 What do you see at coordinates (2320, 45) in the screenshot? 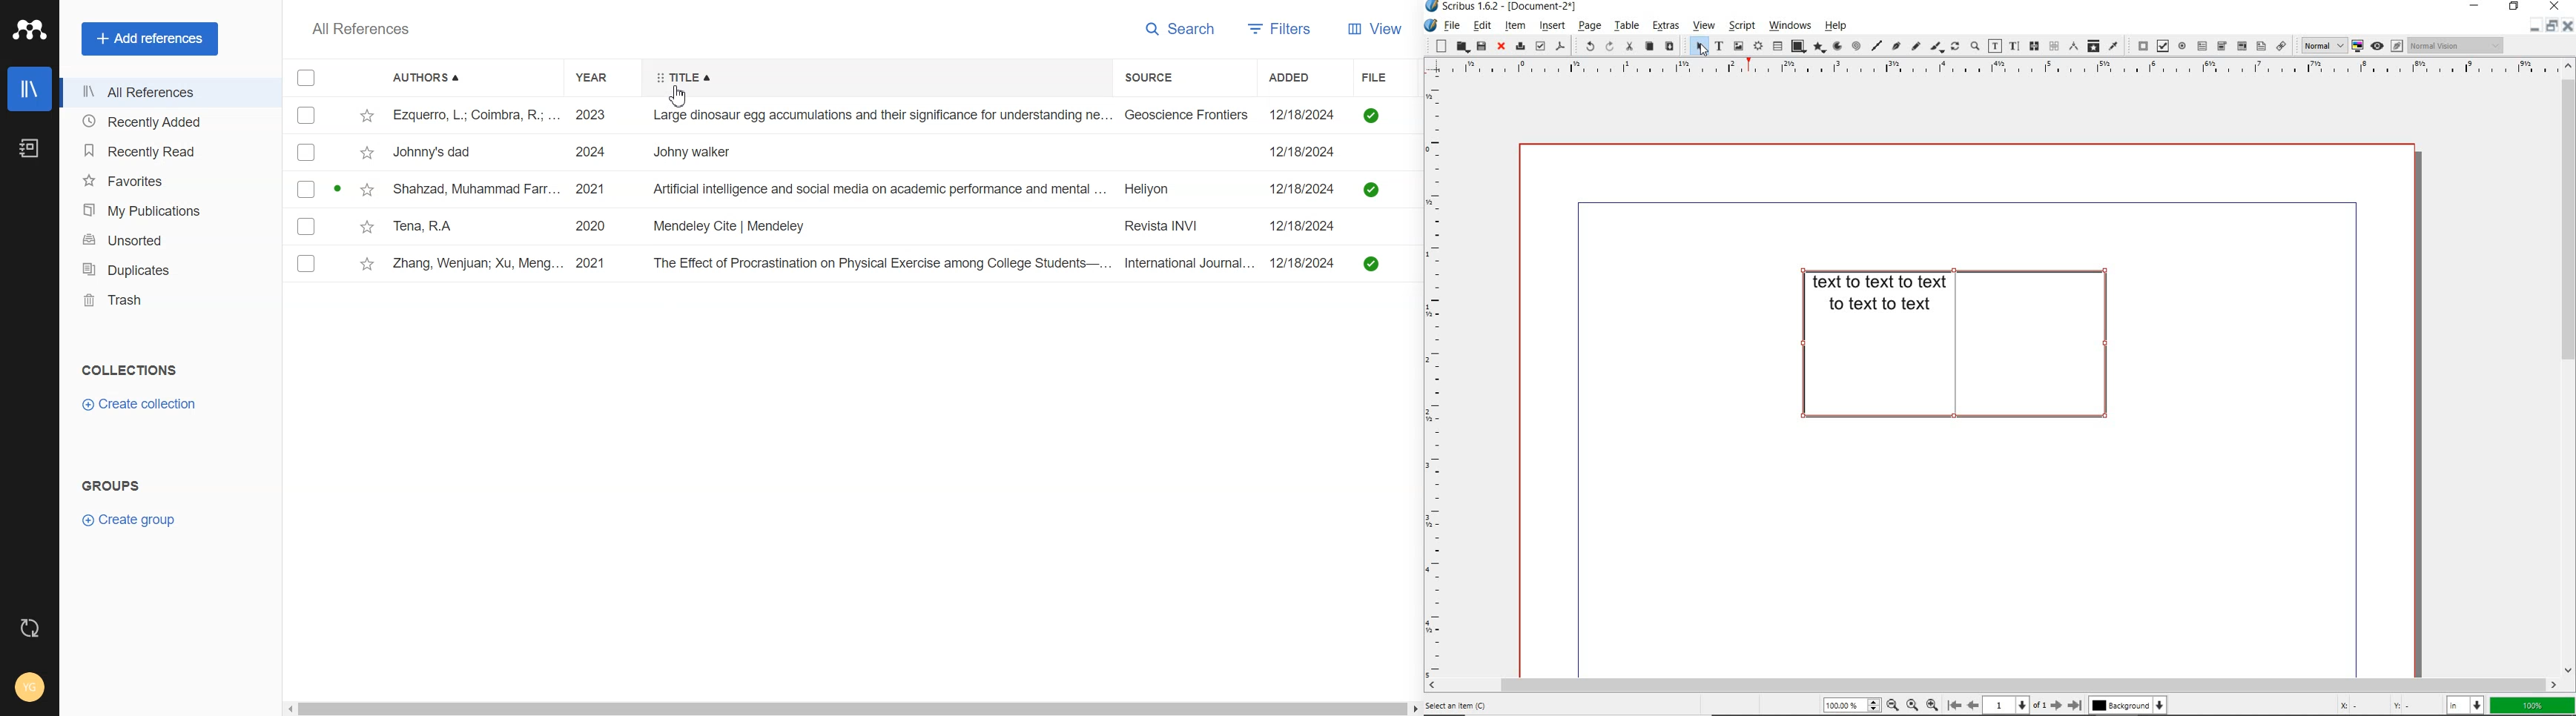
I see `select image preview quality` at bounding box center [2320, 45].